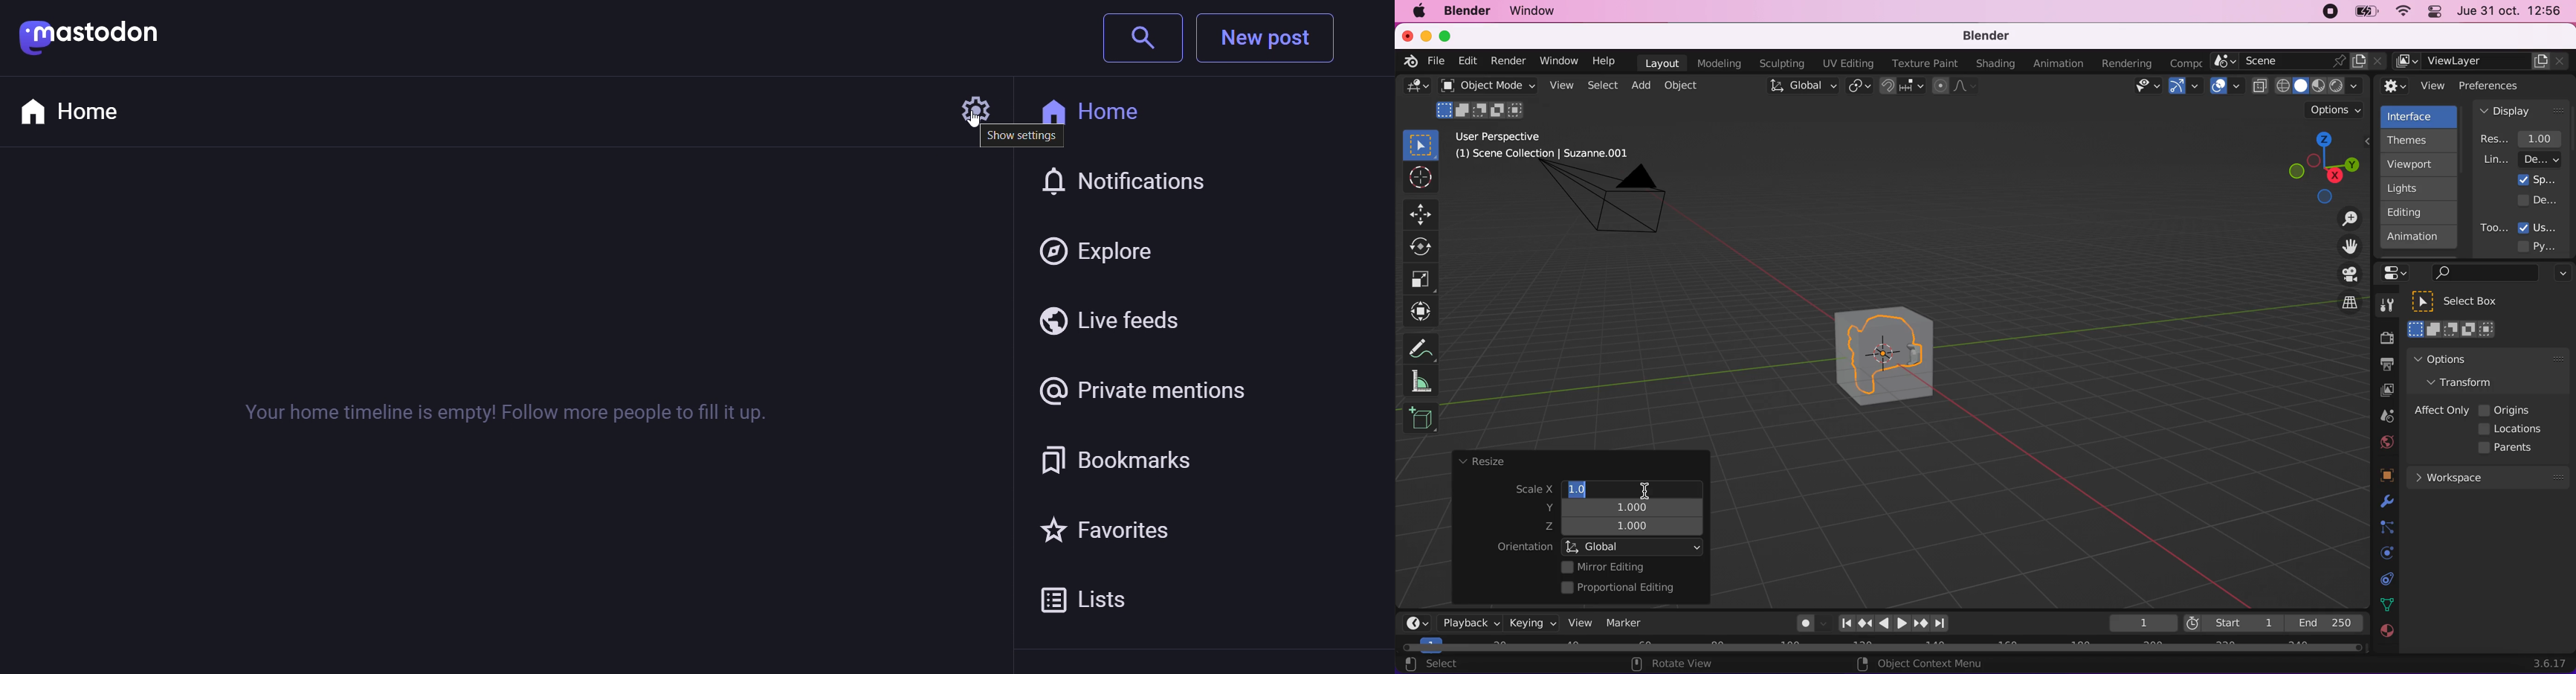 This screenshot has height=700, width=2576. Describe the element at coordinates (1584, 488) in the screenshot. I see `selected scale` at that location.